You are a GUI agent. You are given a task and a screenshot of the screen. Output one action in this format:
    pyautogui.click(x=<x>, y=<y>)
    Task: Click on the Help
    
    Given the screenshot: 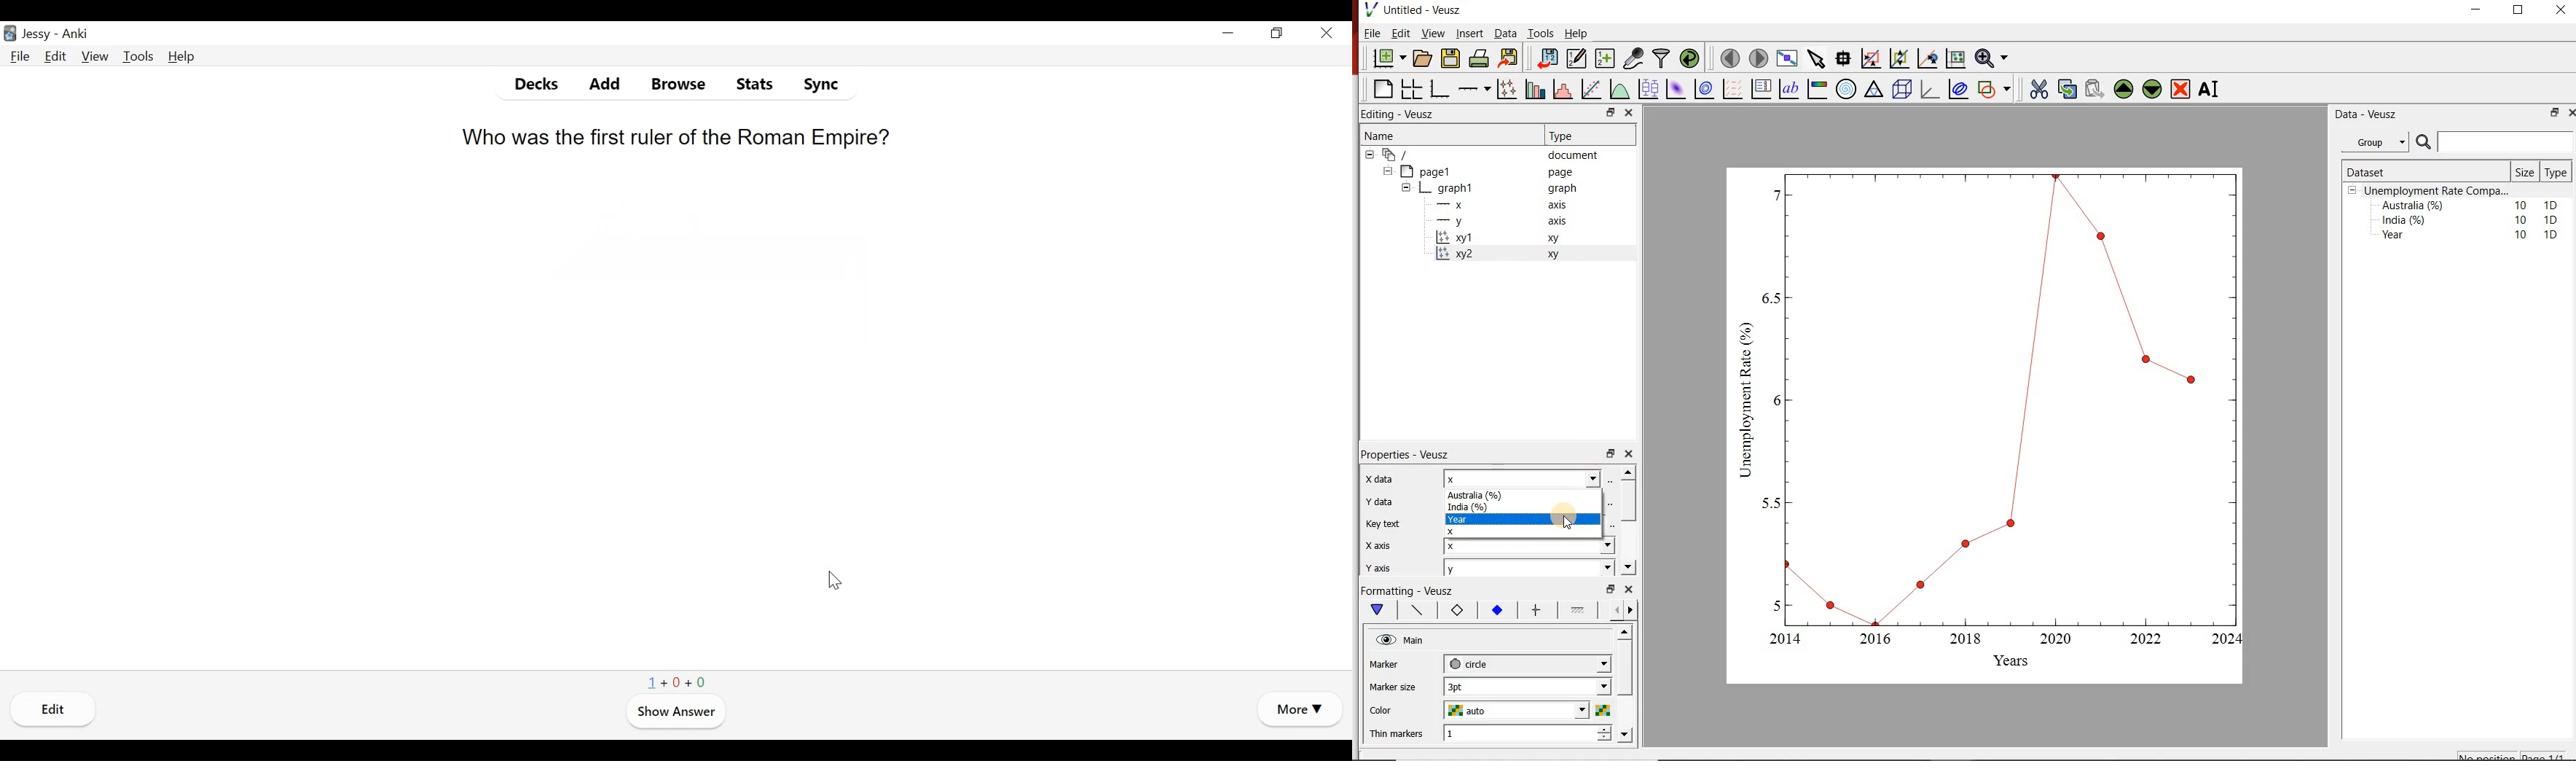 What is the action you would take?
    pyautogui.click(x=182, y=57)
    